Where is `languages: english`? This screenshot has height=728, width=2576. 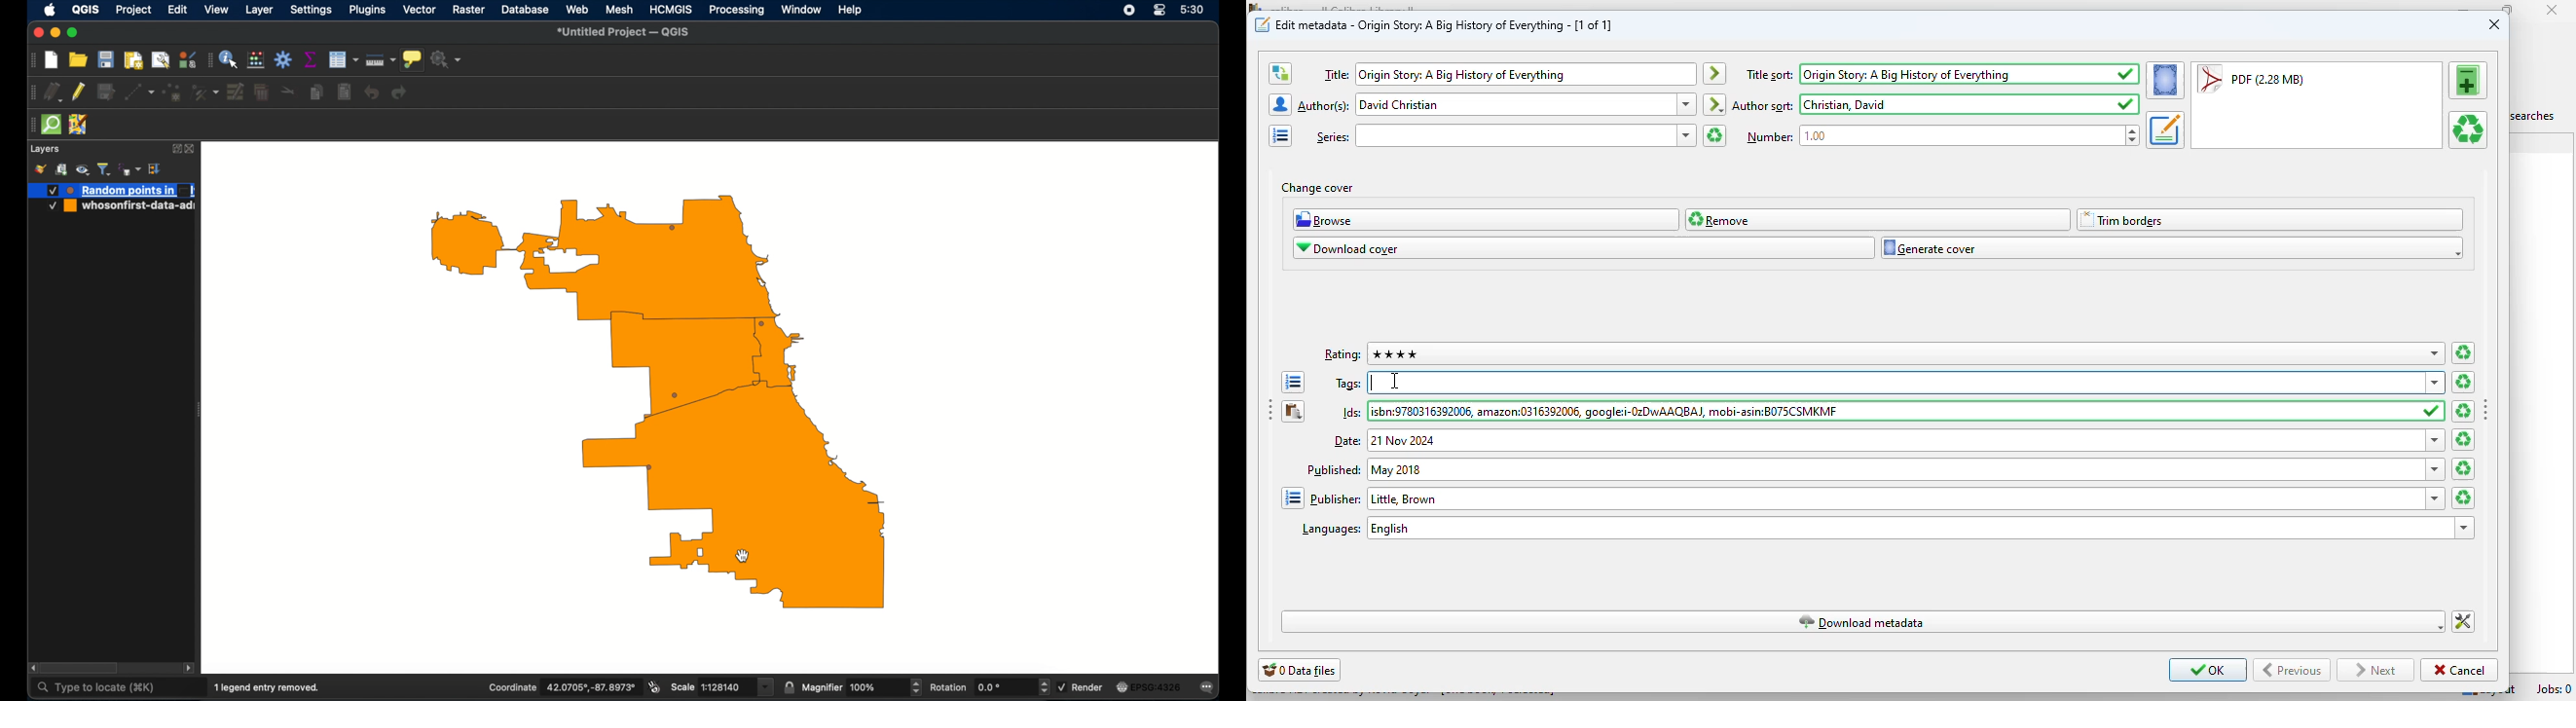
languages: english is located at coordinates (1906, 528).